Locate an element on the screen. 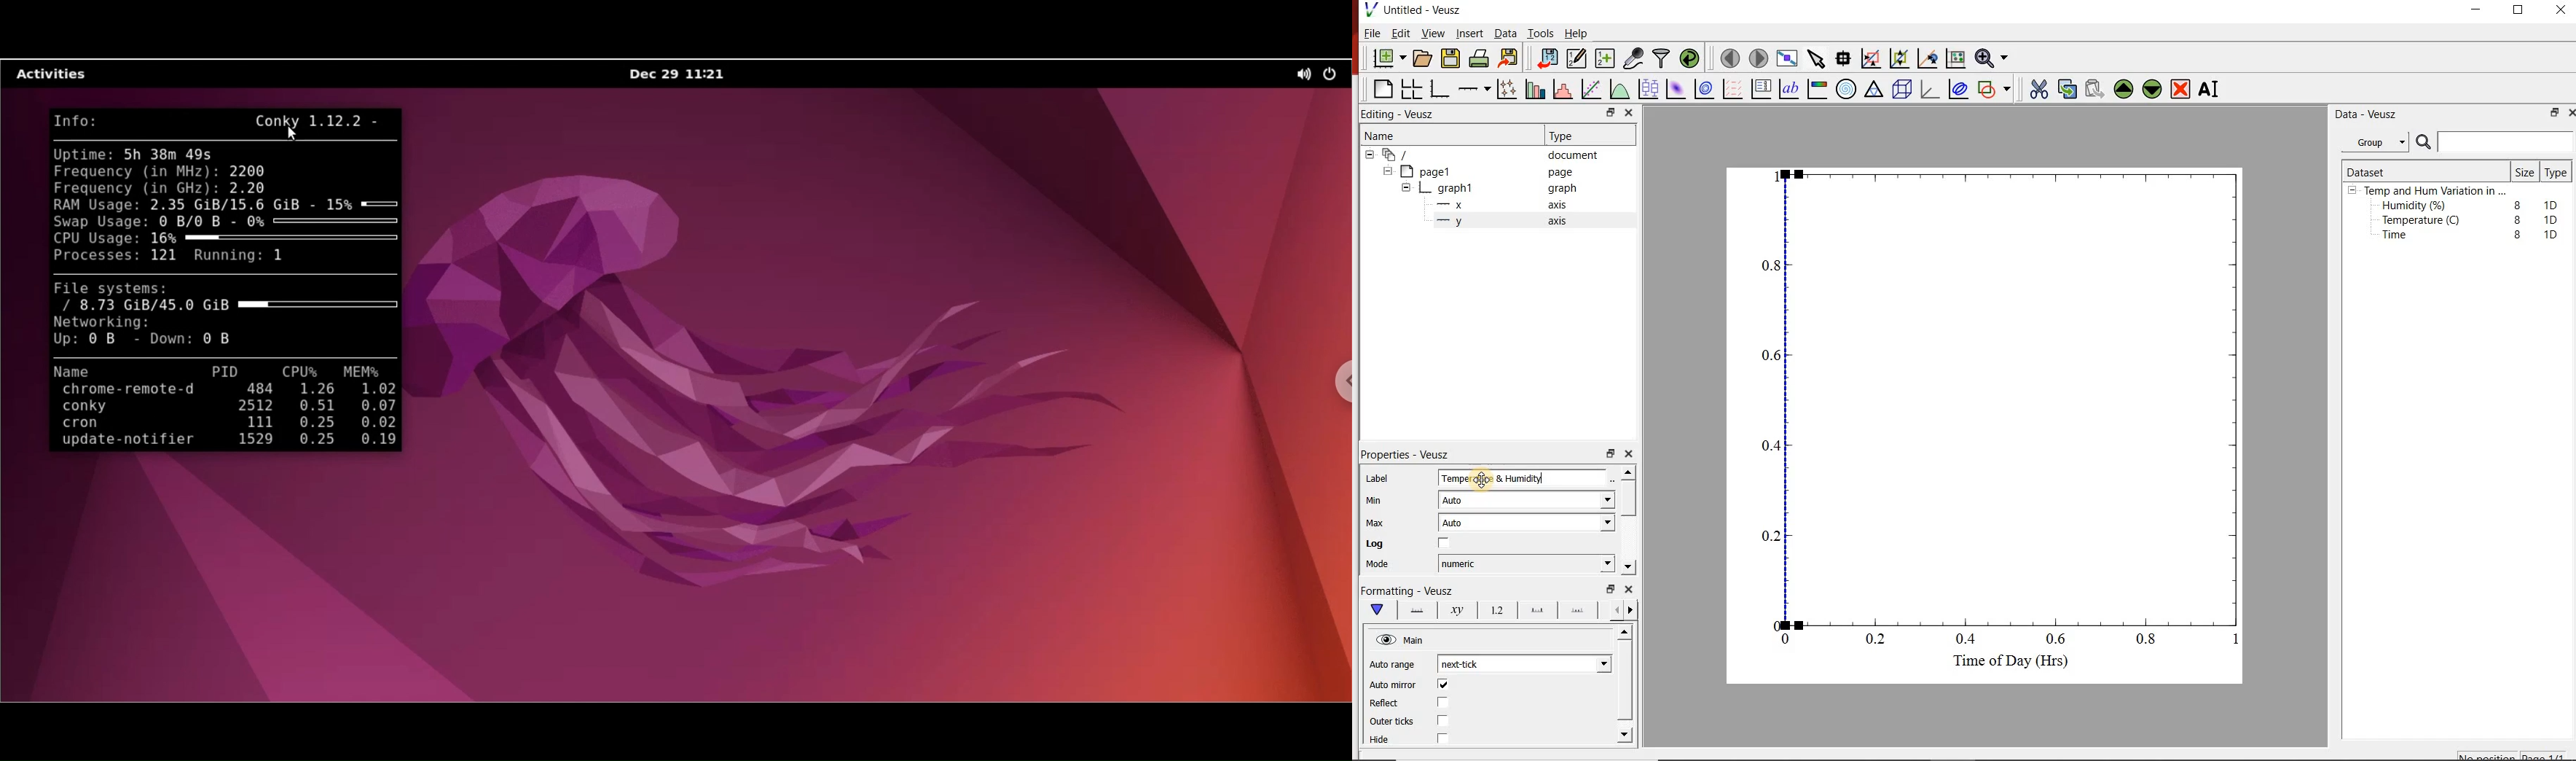 Image resolution: width=2576 pixels, height=784 pixels. 3d scene is located at coordinates (1903, 91).